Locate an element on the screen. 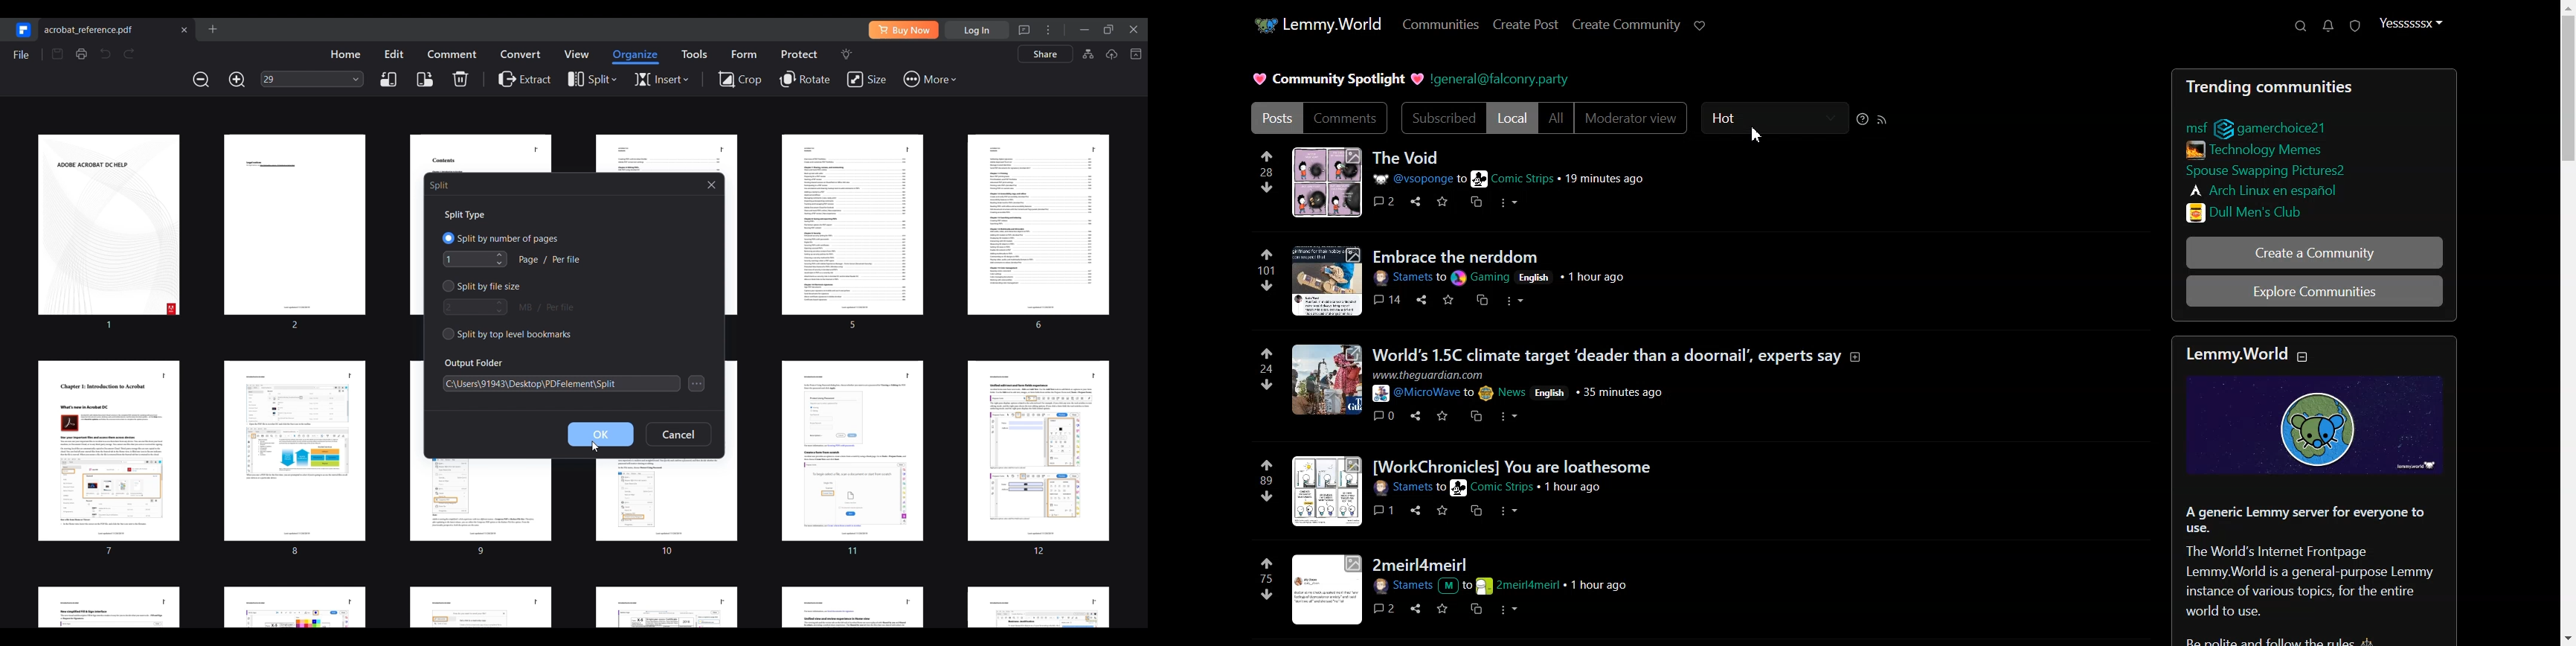 This screenshot has height=672, width=2576. LInks is located at coordinates (2251, 211).